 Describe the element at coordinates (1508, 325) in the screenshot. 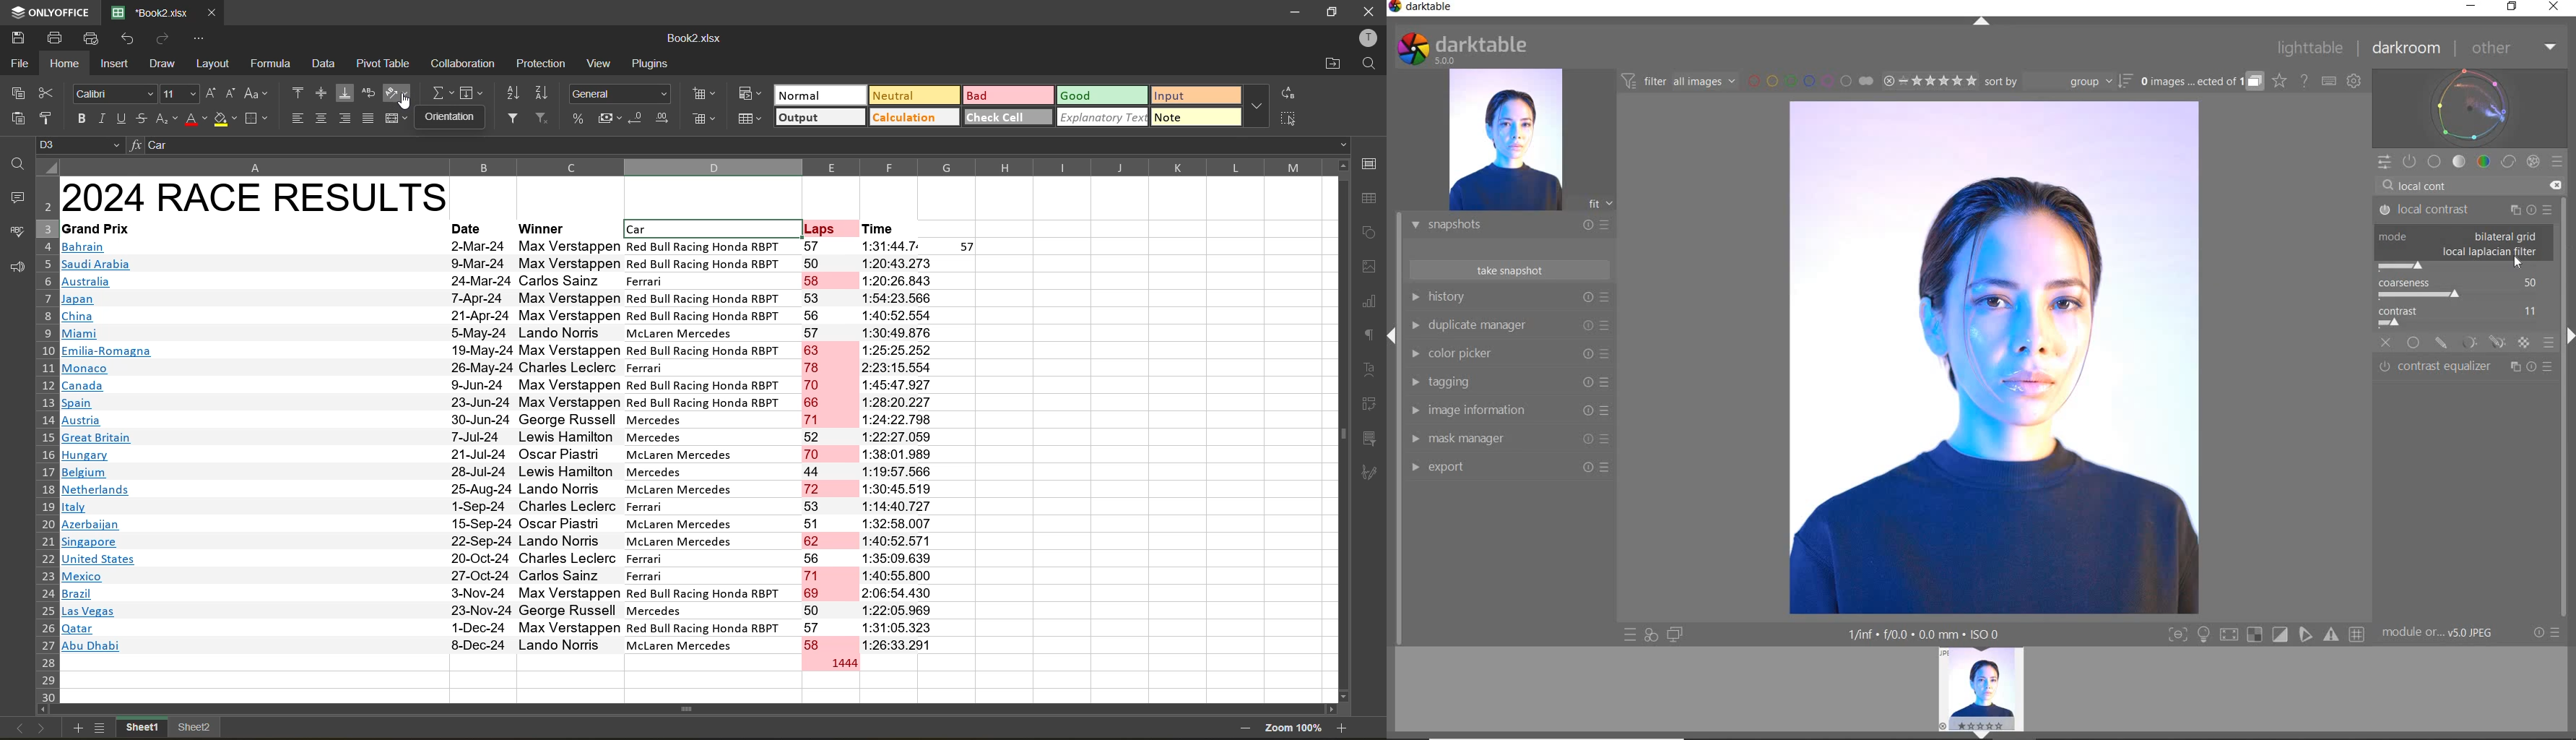

I see `DUPLICATE MANAGER` at that location.